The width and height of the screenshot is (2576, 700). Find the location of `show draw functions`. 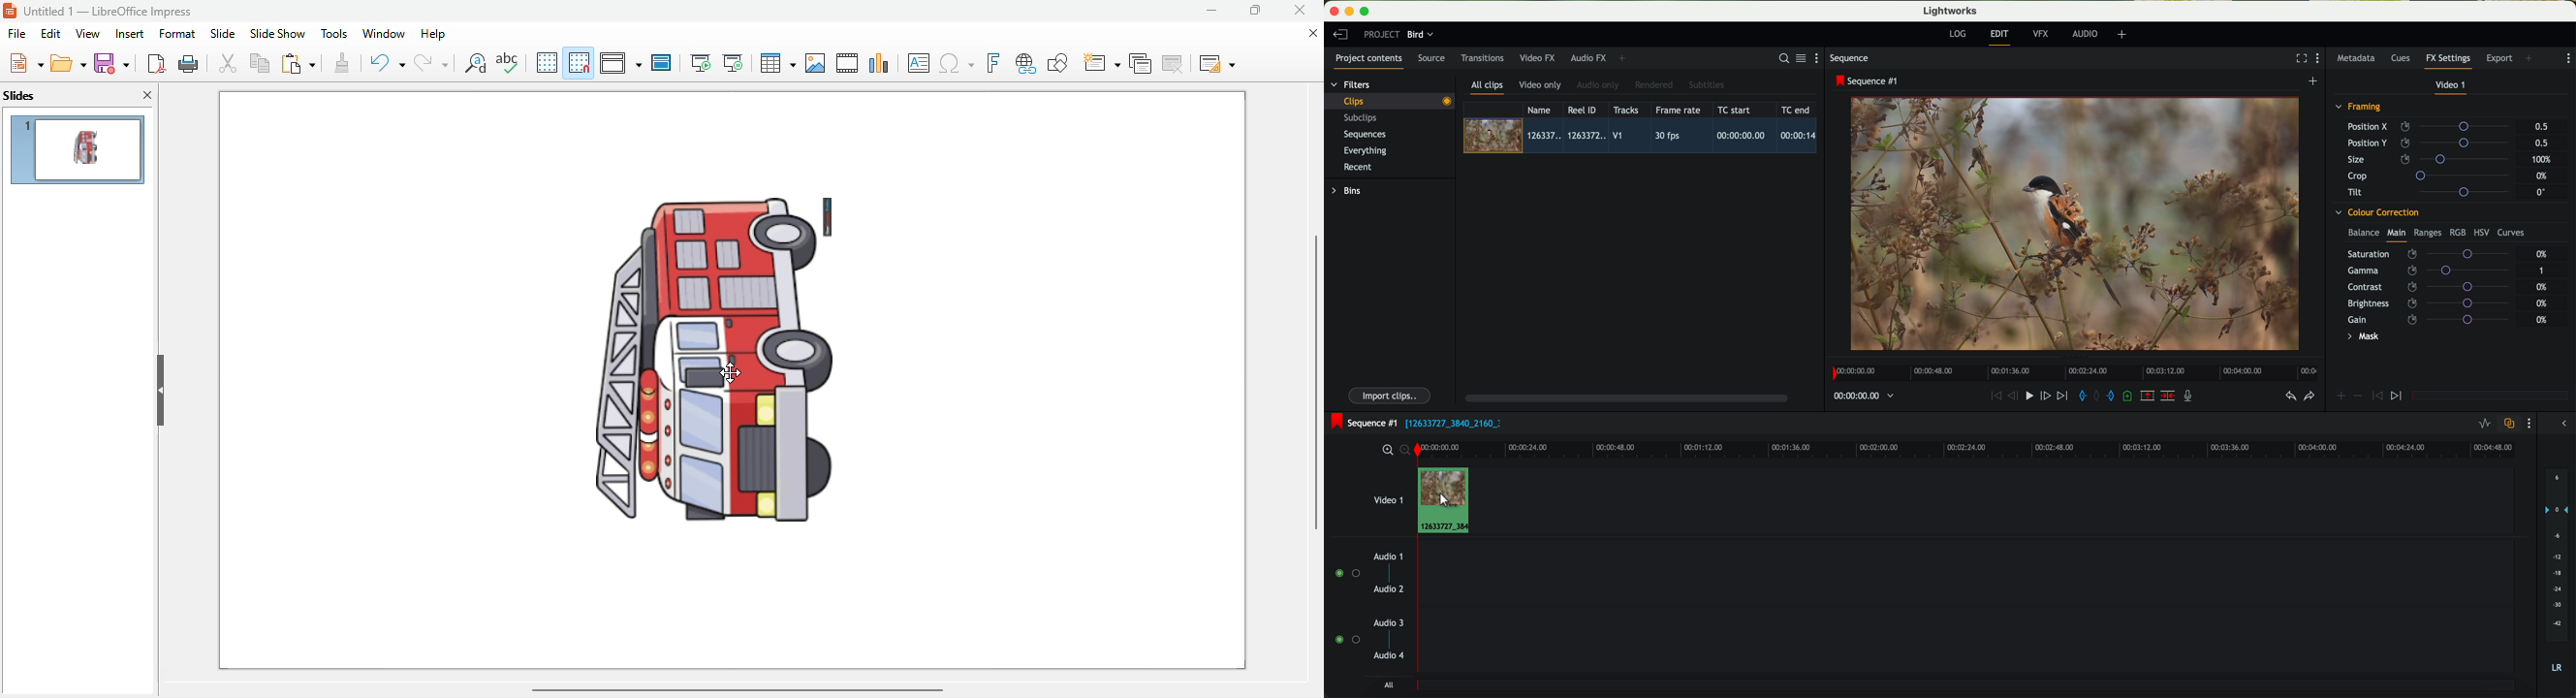

show draw functions is located at coordinates (1058, 63).